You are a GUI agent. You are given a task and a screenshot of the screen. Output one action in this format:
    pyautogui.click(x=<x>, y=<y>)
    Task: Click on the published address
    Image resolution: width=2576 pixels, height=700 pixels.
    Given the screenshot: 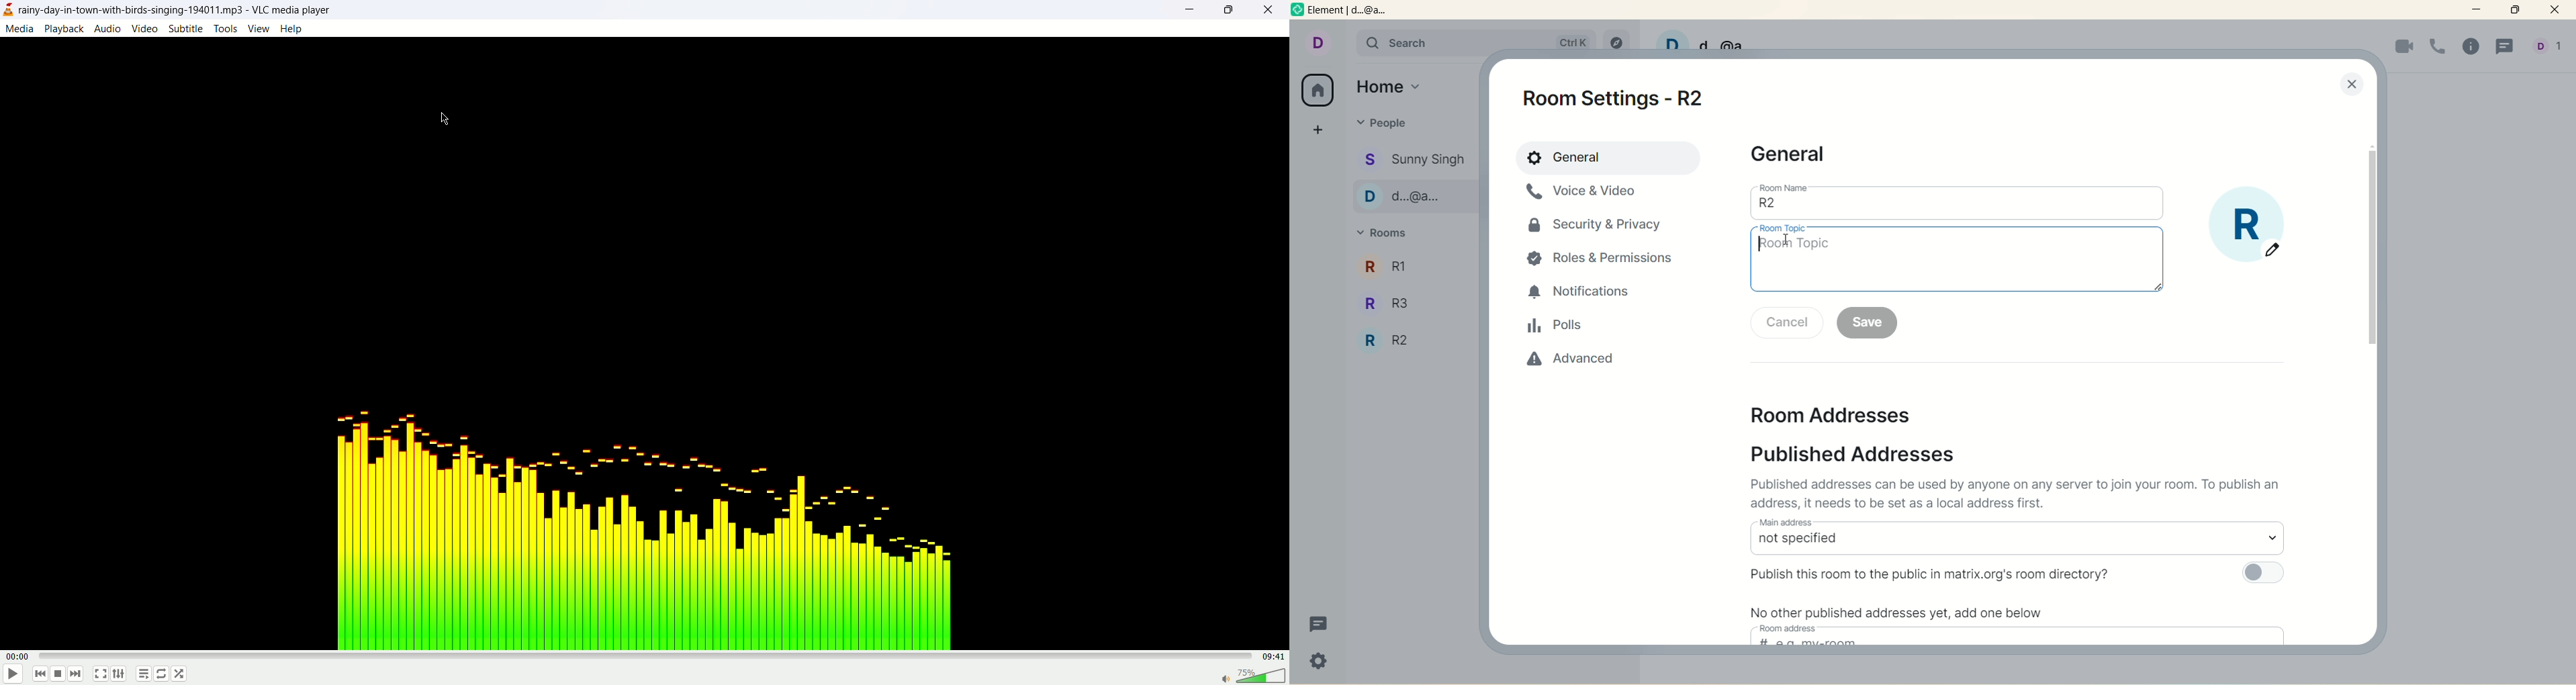 What is the action you would take?
    pyautogui.click(x=1865, y=454)
    